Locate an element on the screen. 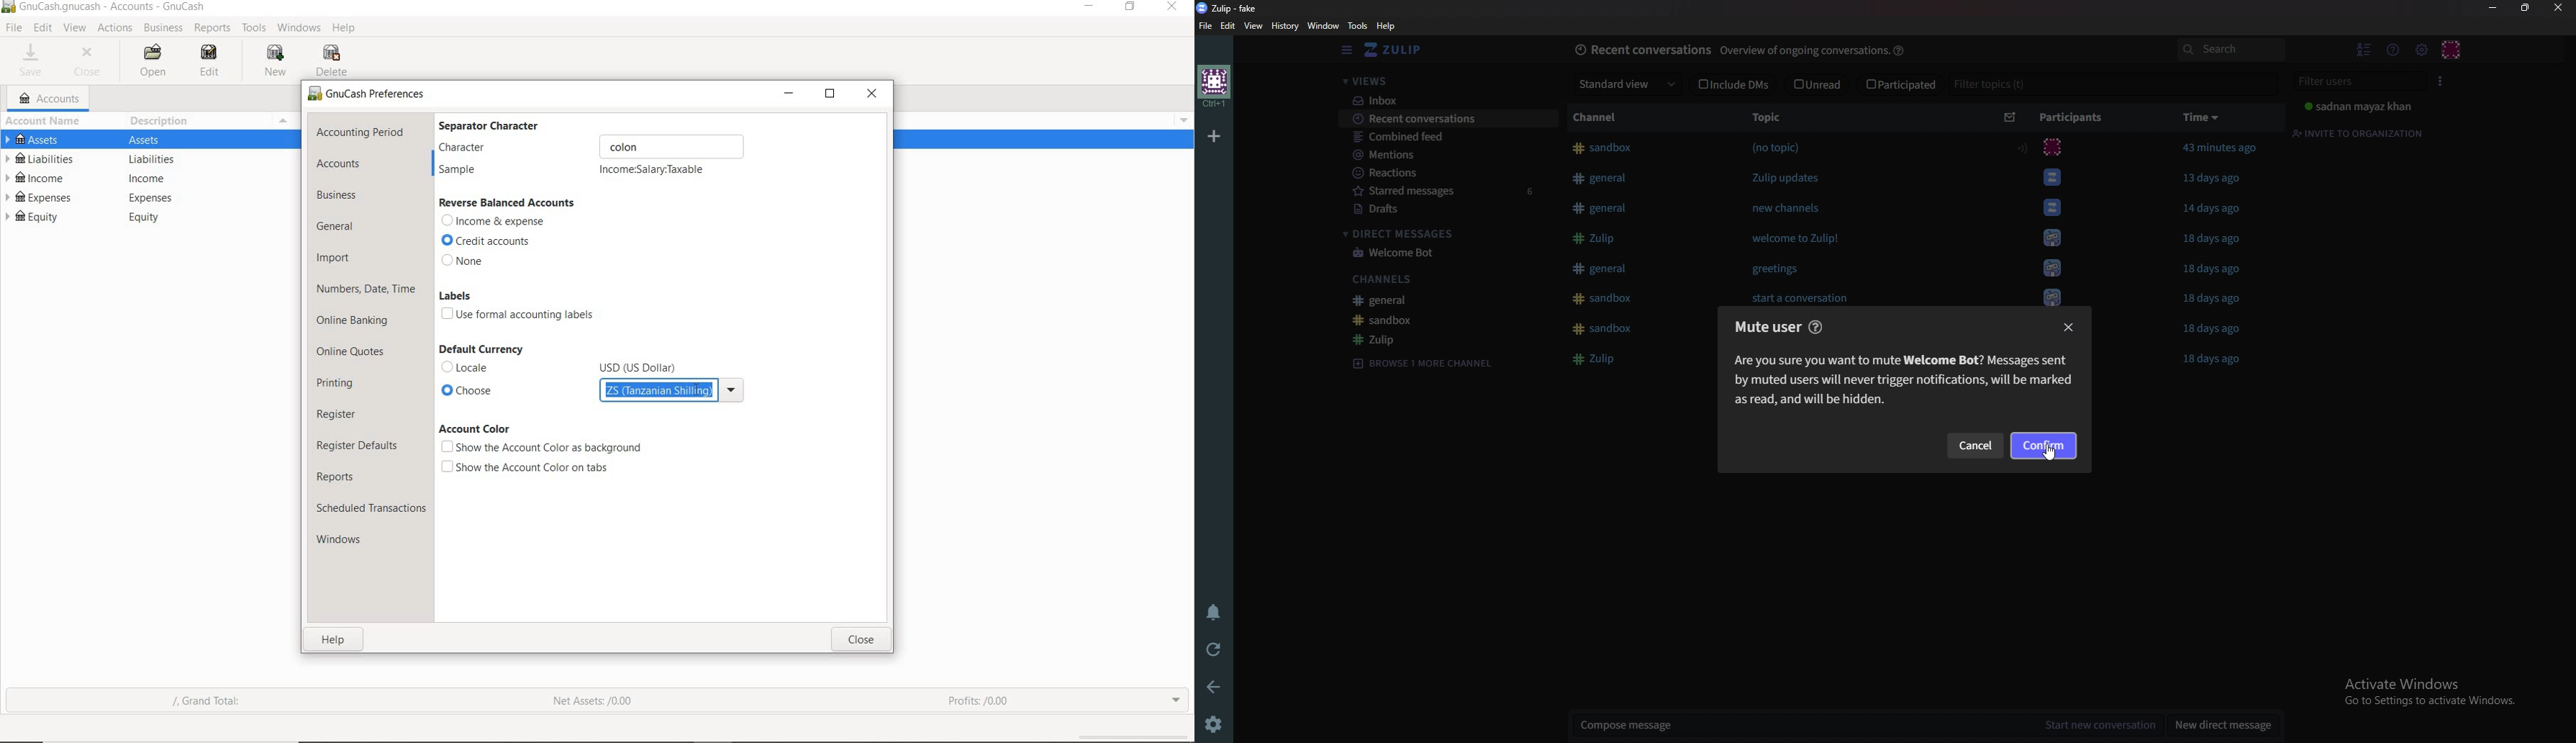 This screenshot has width=2576, height=756. help menu is located at coordinates (2393, 50).